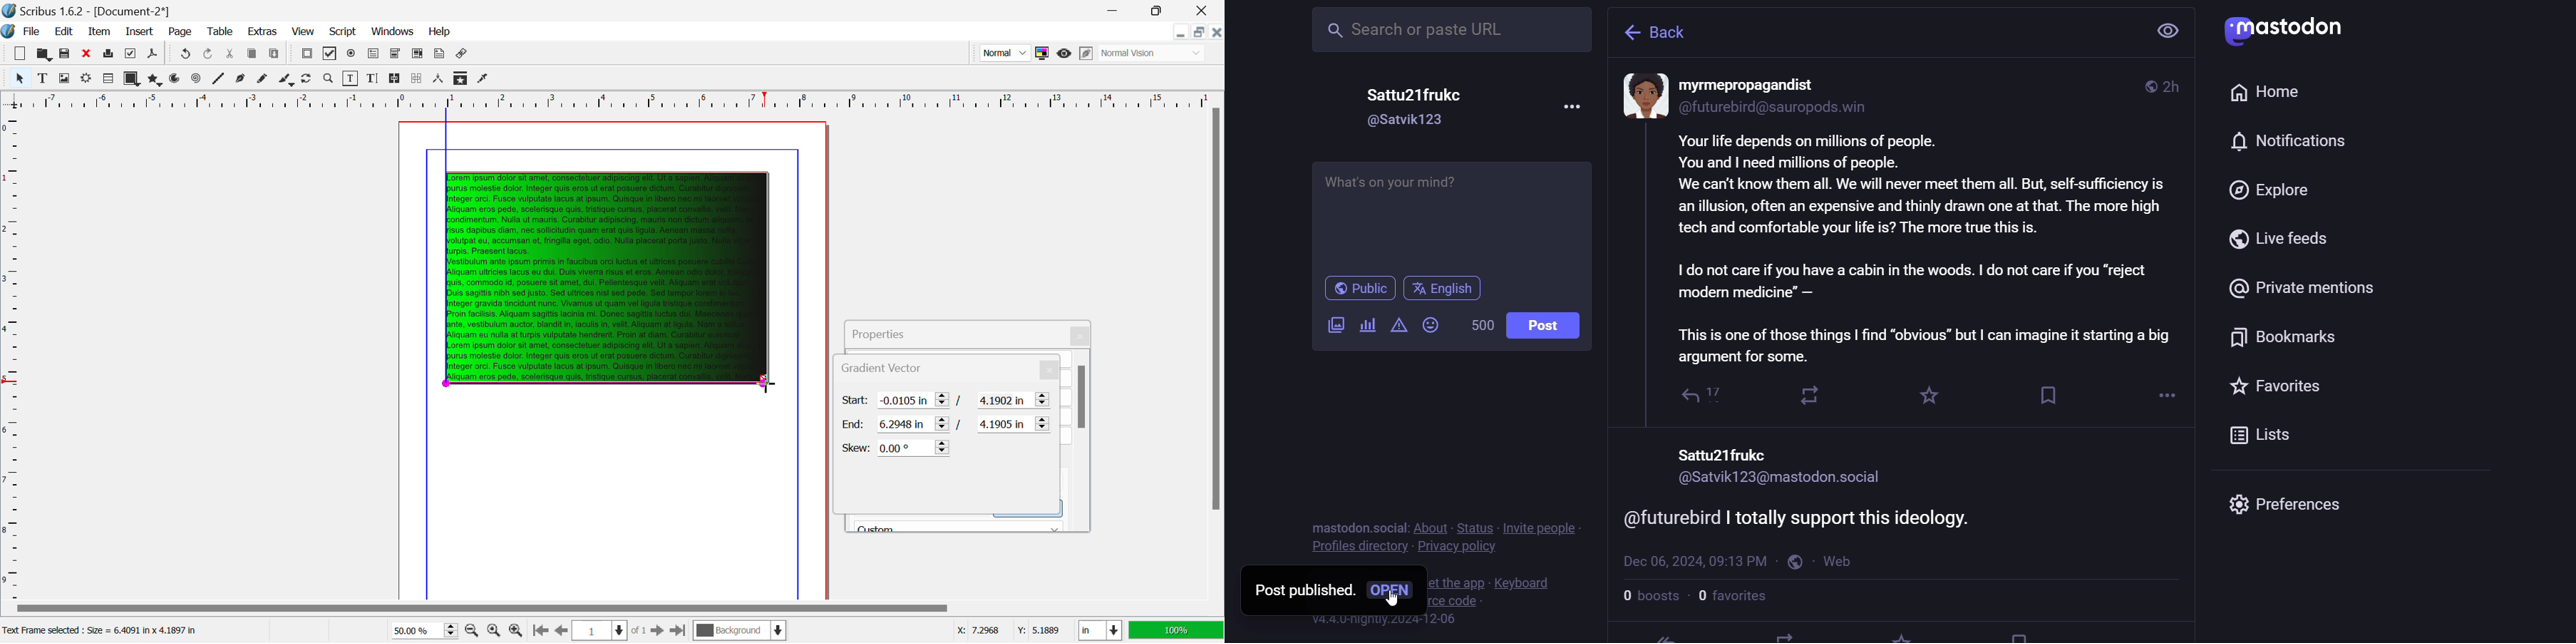 This screenshot has width=2576, height=644. What do you see at coordinates (2277, 388) in the screenshot?
I see `favorite` at bounding box center [2277, 388].